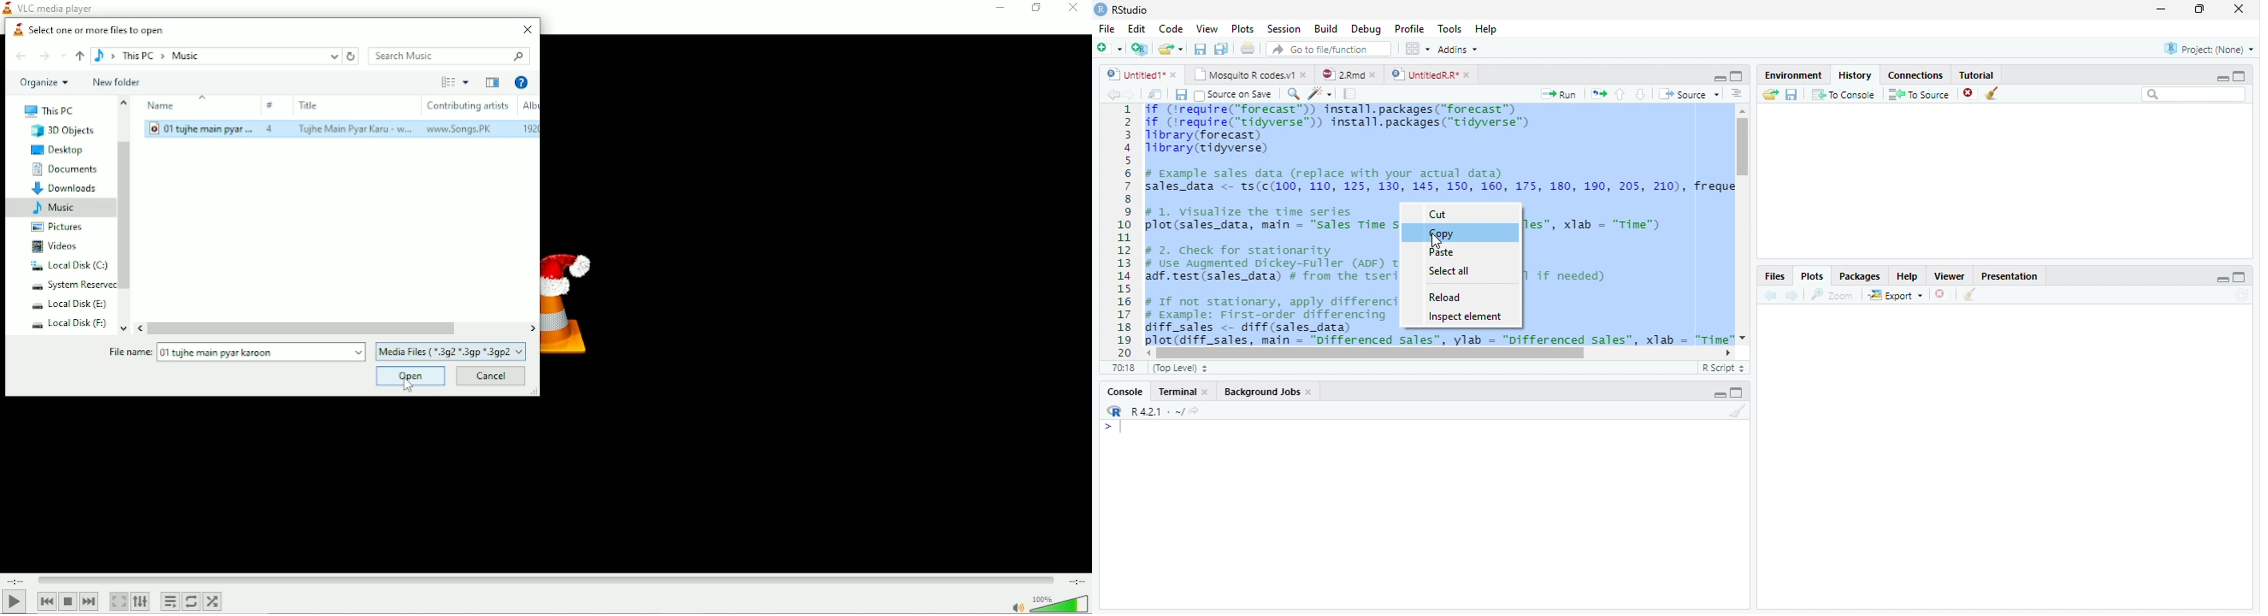 This screenshot has height=616, width=2268. What do you see at coordinates (1441, 215) in the screenshot?
I see `Cut` at bounding box center [1441, 215].